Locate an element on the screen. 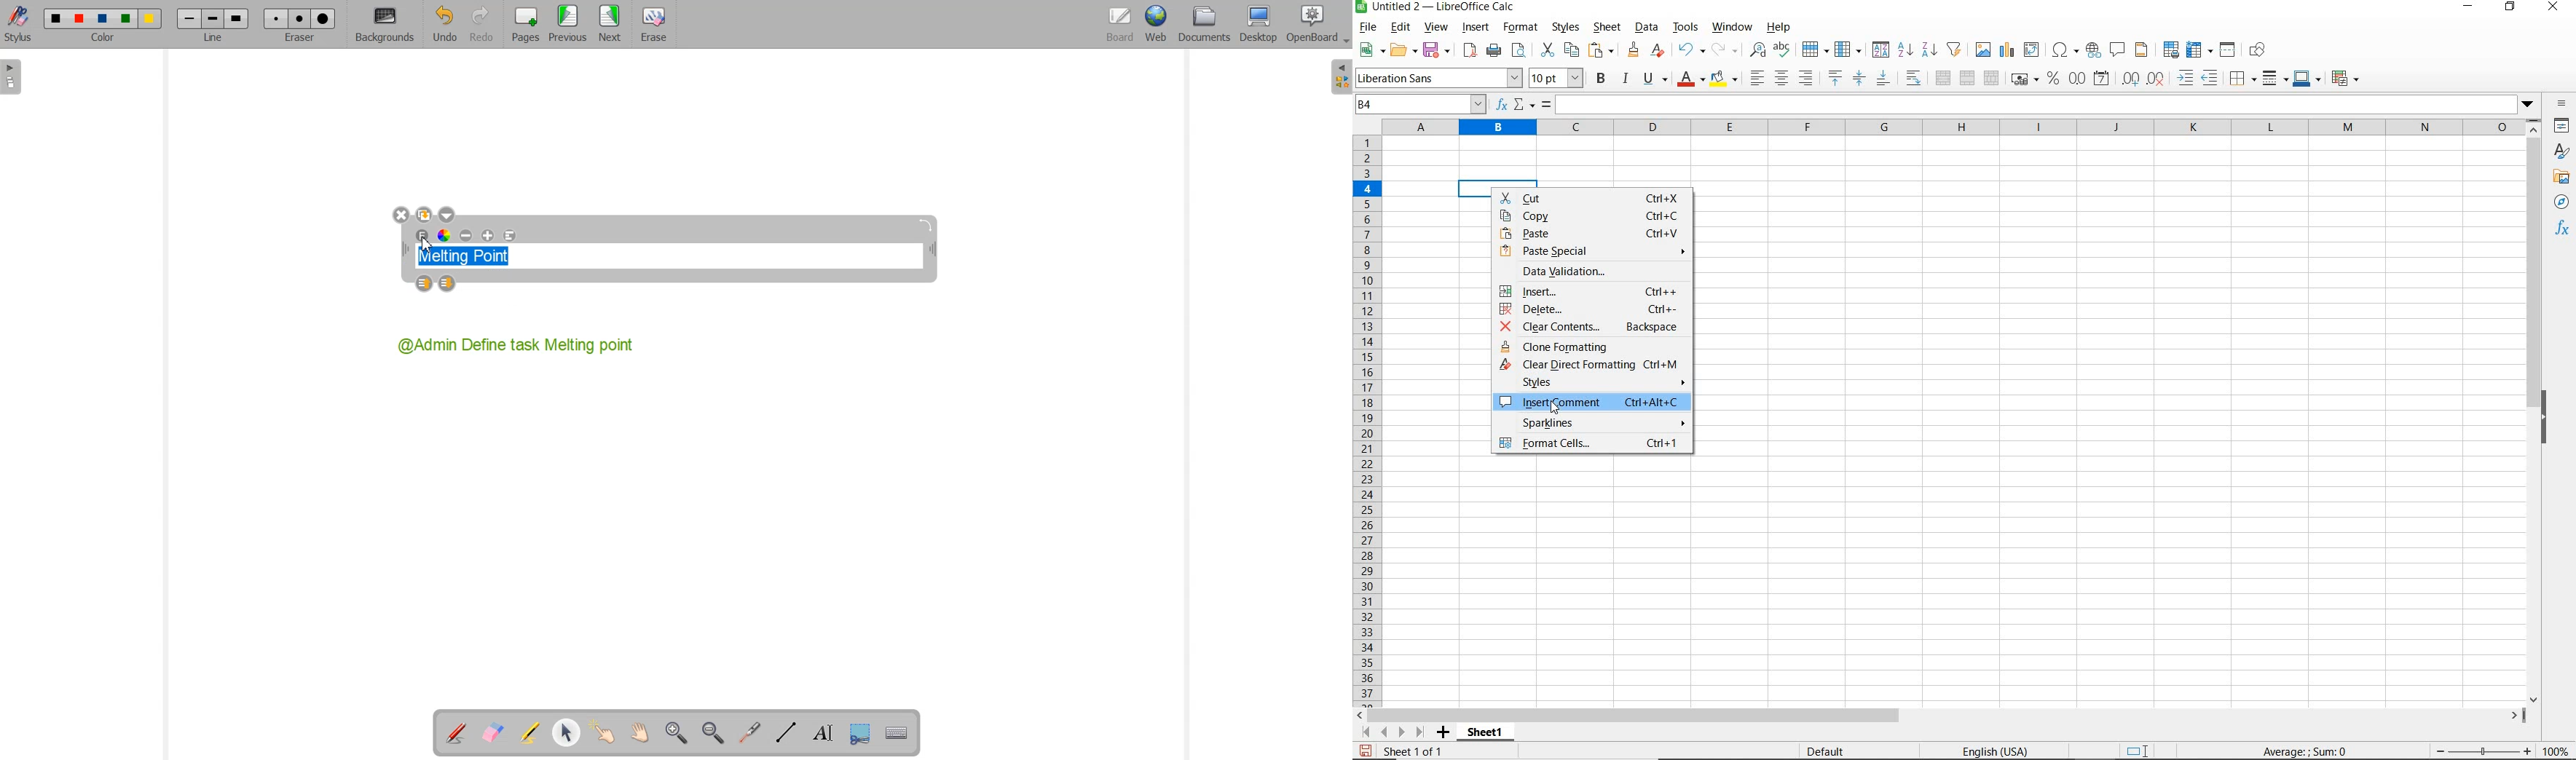 The image size is (2576, 784). merge cells is located at coordinates (1968, 78).